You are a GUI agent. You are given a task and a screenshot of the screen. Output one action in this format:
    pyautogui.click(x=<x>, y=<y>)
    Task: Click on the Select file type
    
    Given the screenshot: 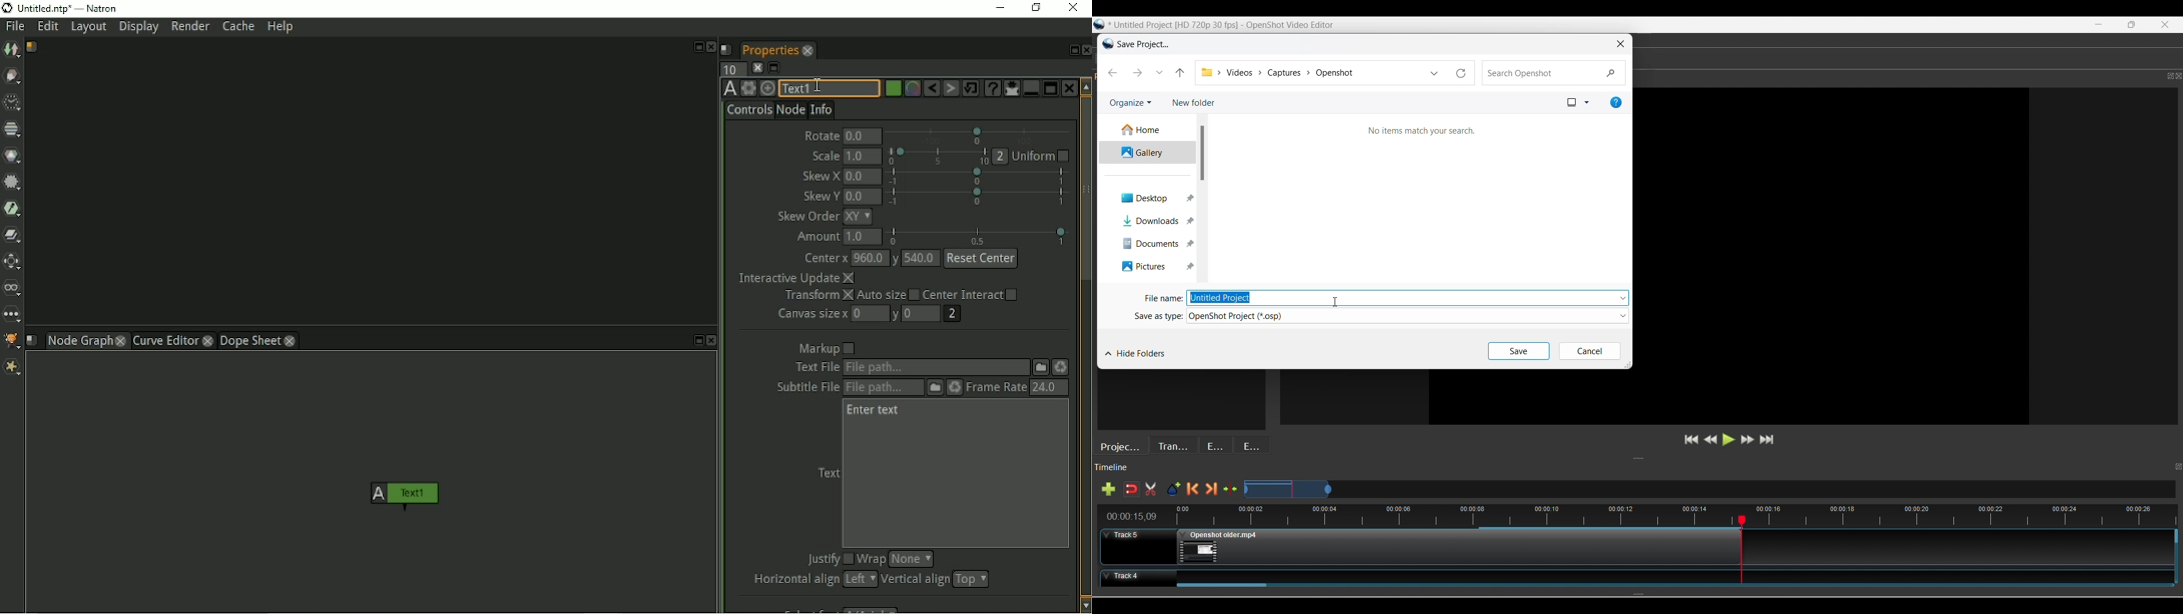 What is the action you would take?
    pyautogui.click(x=1401, y=316)
    